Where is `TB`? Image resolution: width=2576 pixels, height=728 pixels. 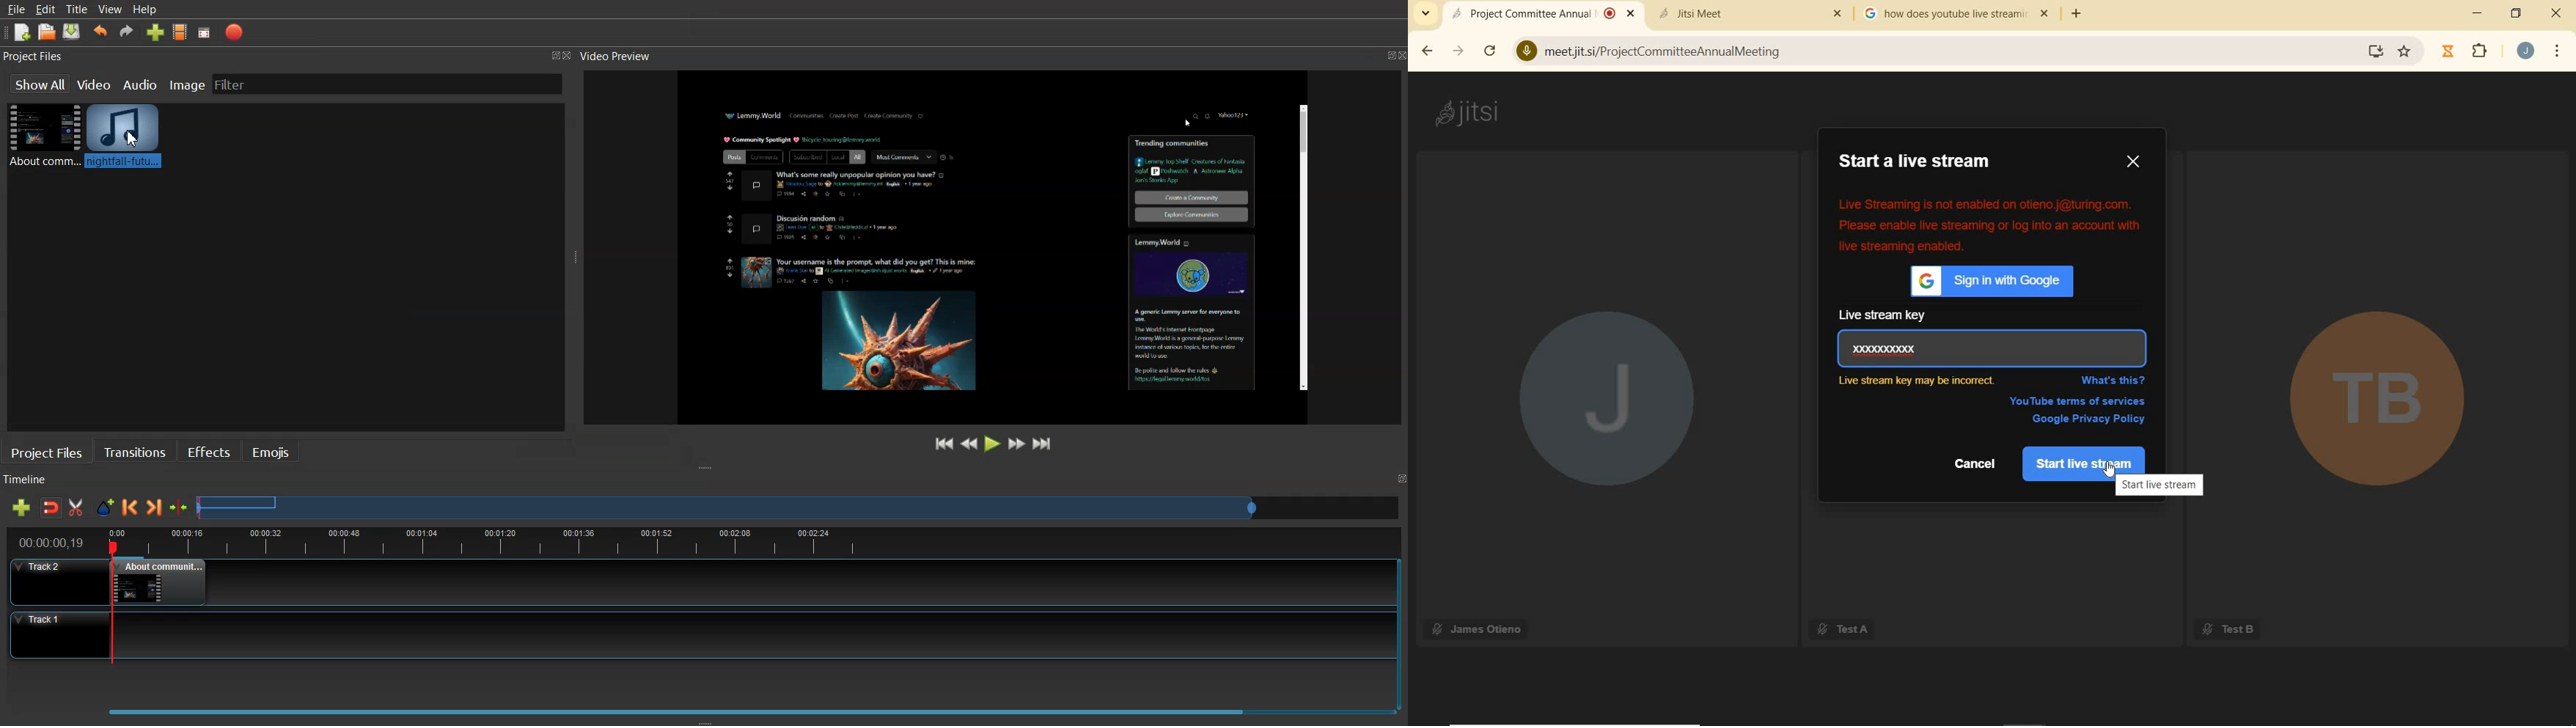
TB is located at coordinates (2393, 405).